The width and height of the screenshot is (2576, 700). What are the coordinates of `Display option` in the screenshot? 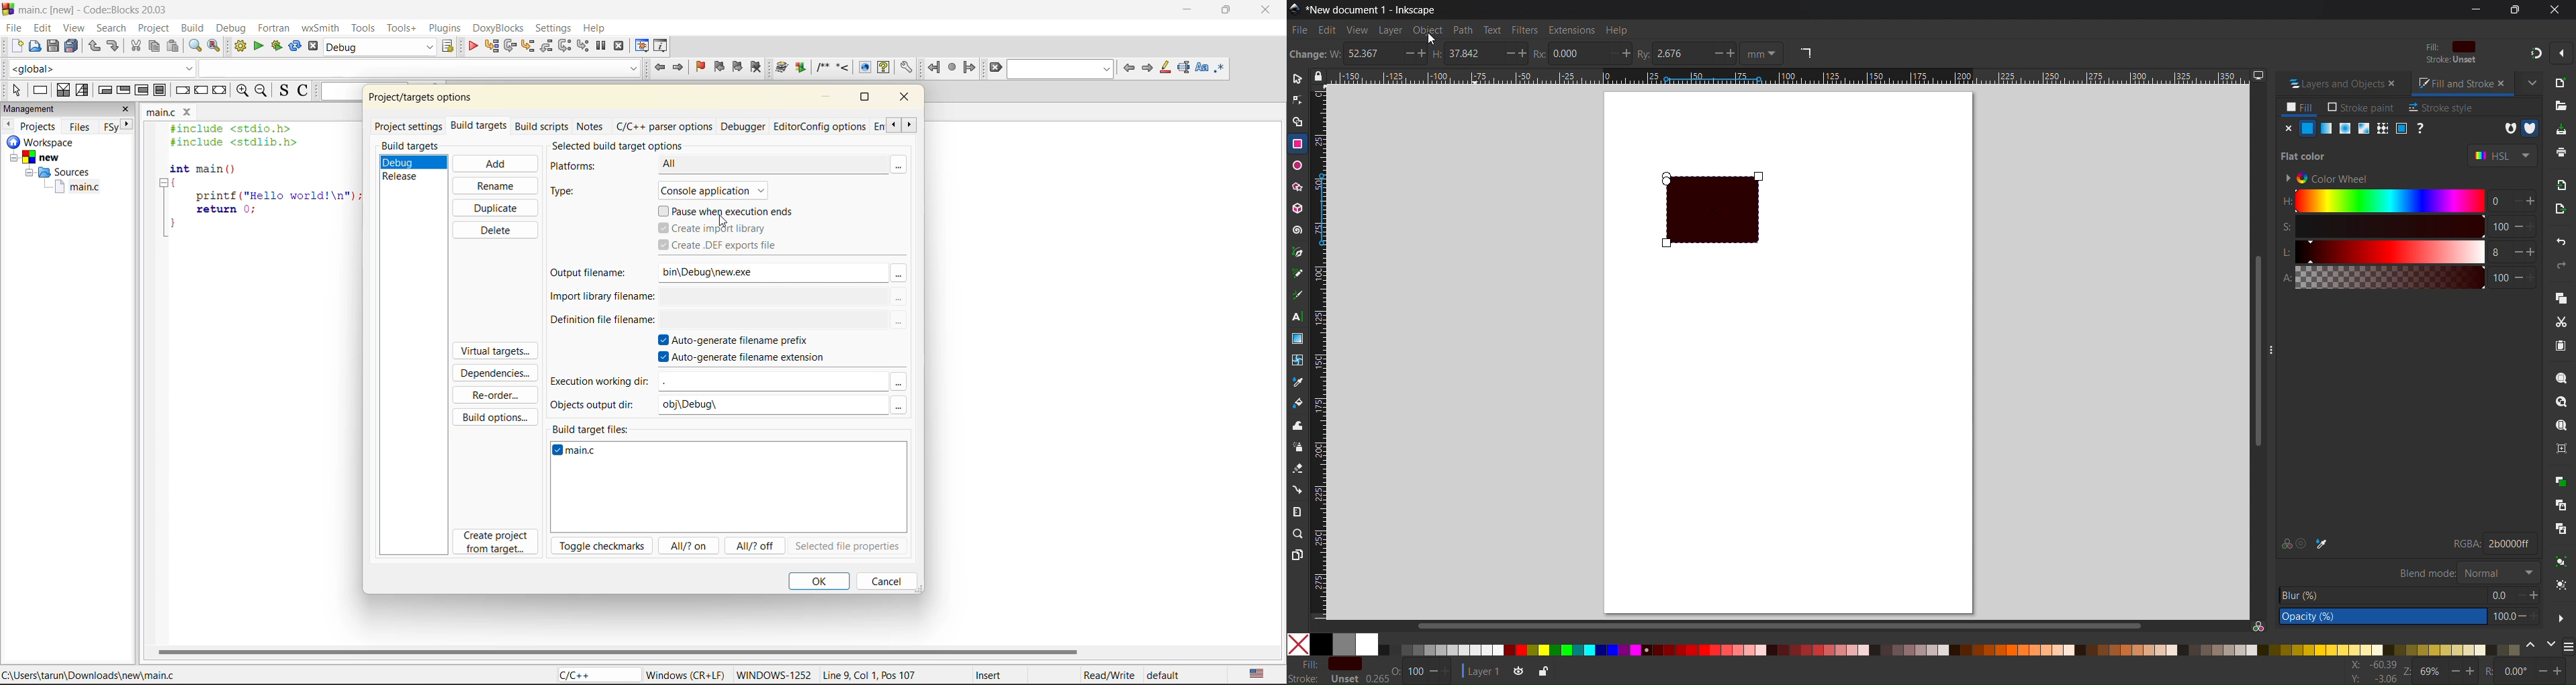 It's located at (2258, 75).